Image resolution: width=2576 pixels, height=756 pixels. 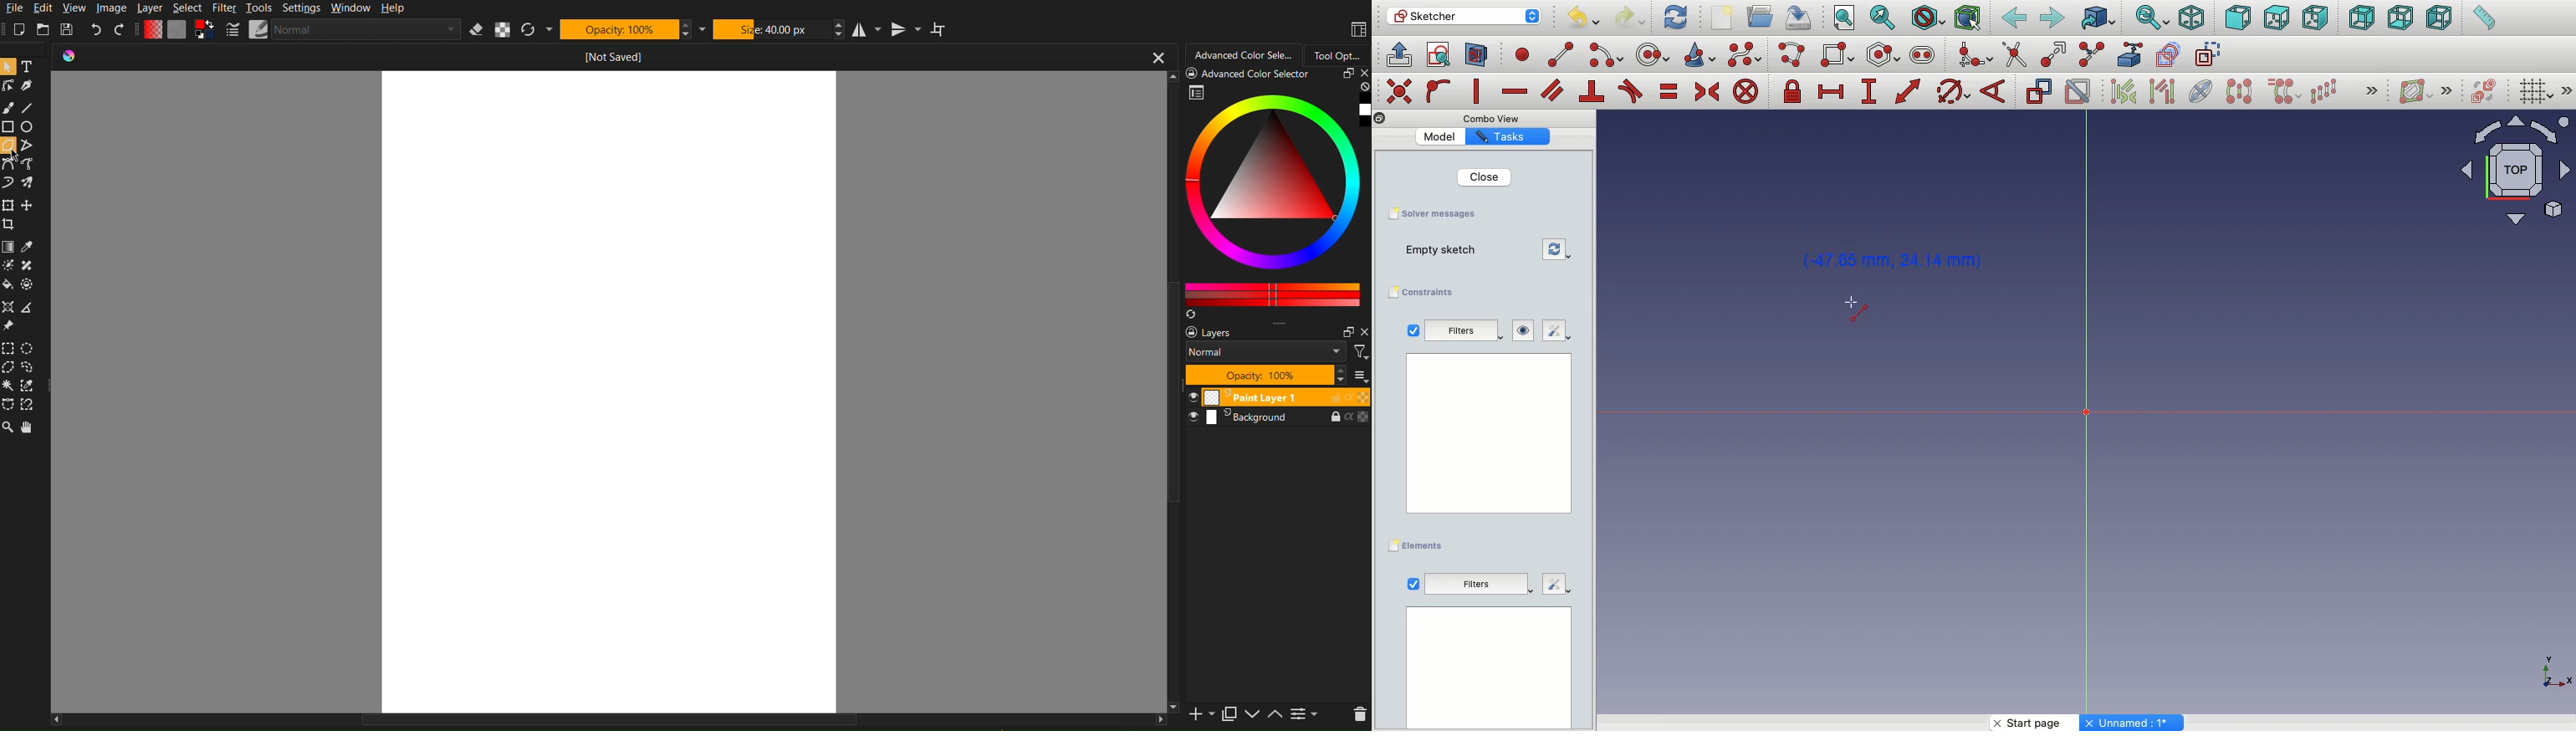 What do you see at coordinates (1445, 249) in the screenshot?
I see `Empty sketch` at bounding box center [1445, 249].